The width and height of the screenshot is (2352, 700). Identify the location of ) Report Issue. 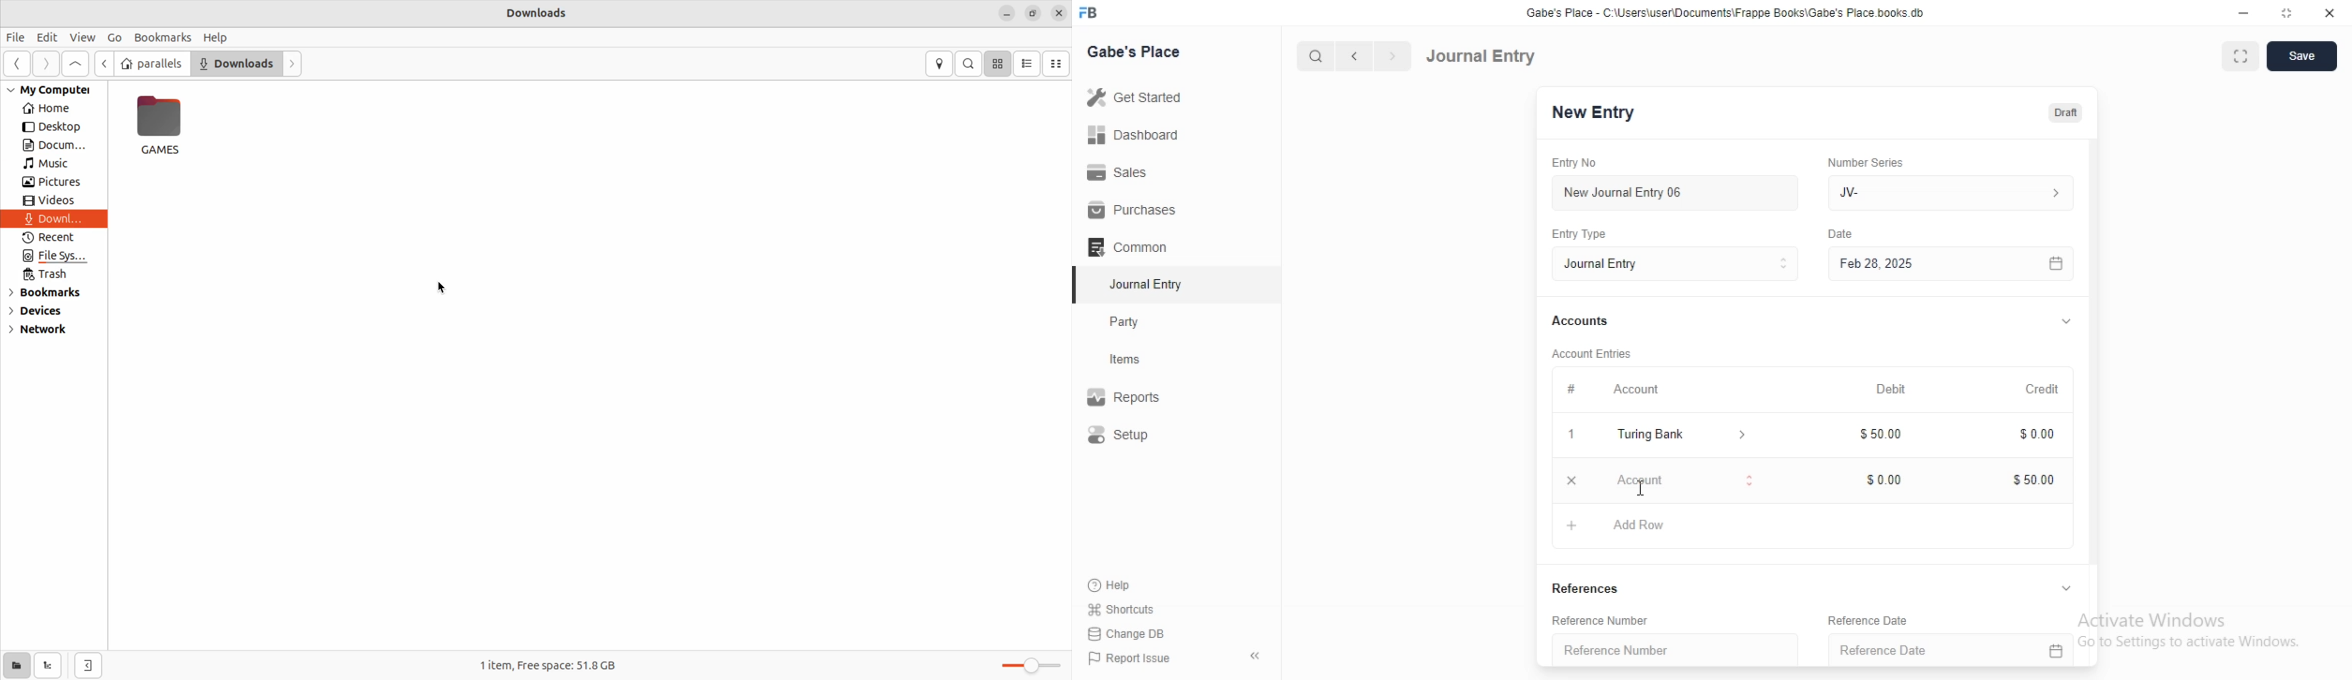
(1131, 659).